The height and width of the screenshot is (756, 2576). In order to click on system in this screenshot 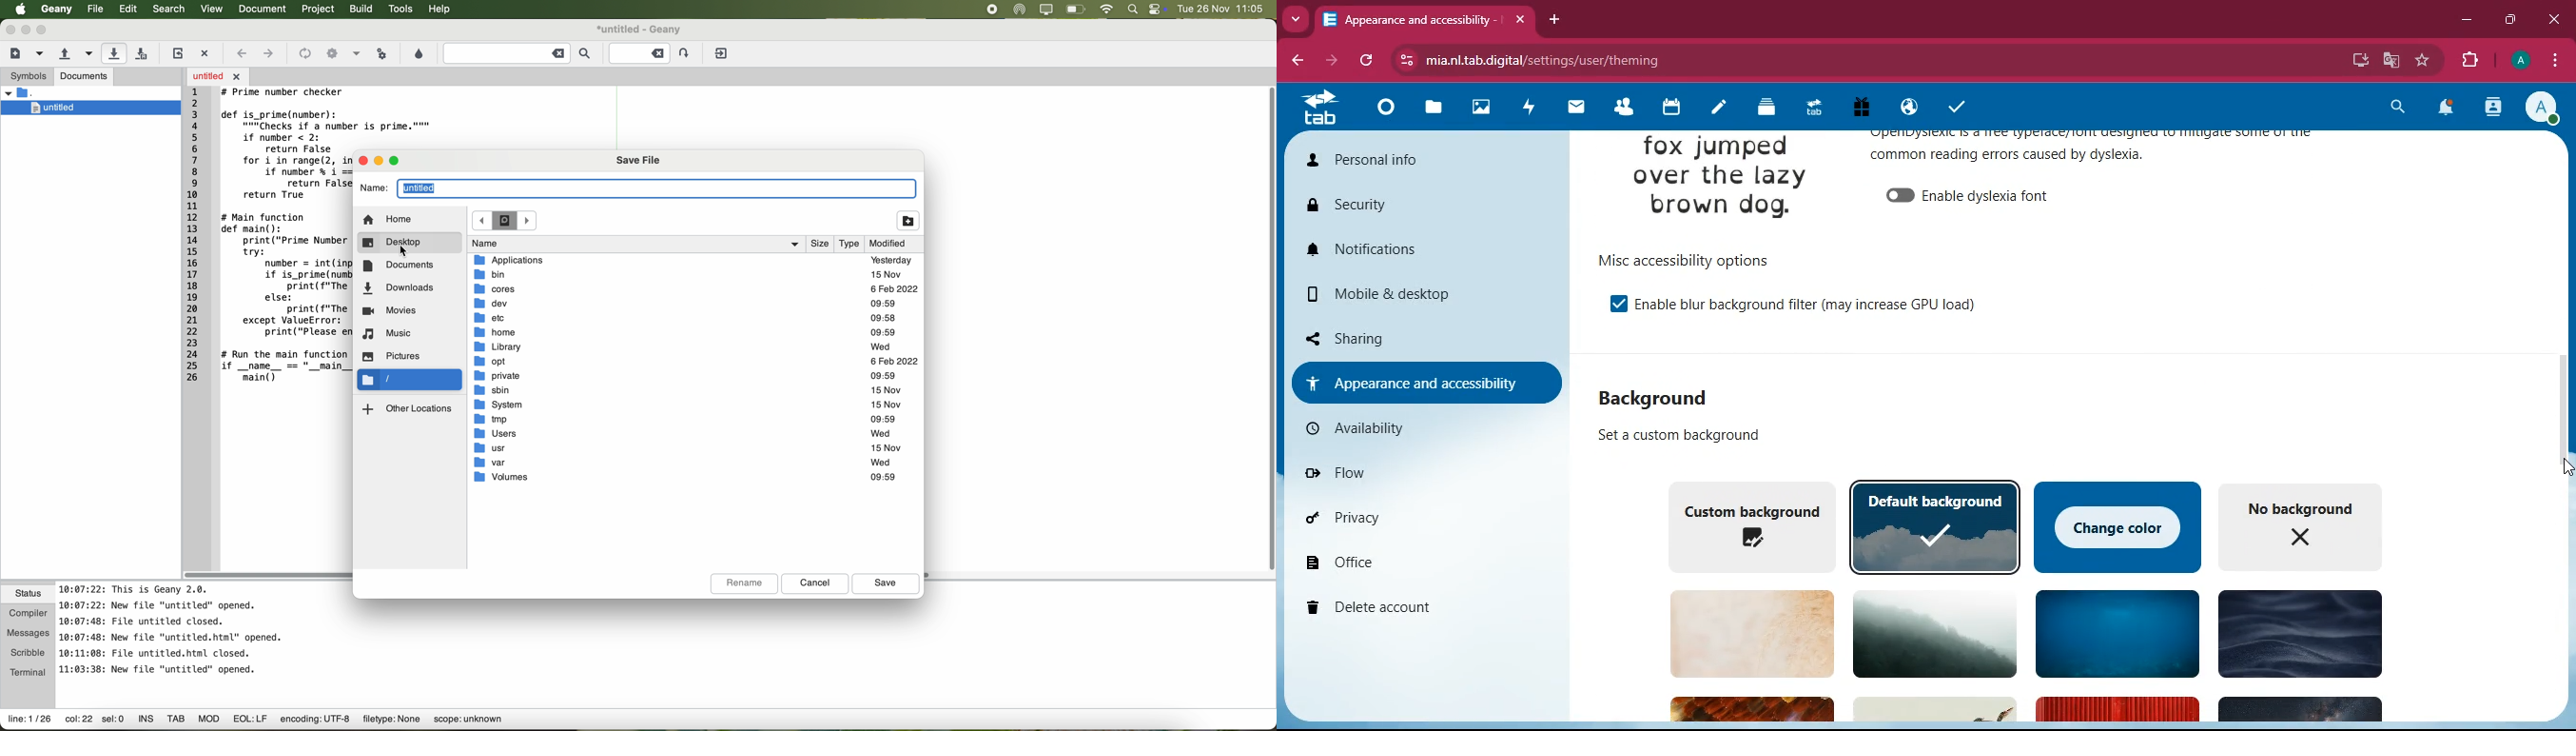, I will do `click(691, 405)`.